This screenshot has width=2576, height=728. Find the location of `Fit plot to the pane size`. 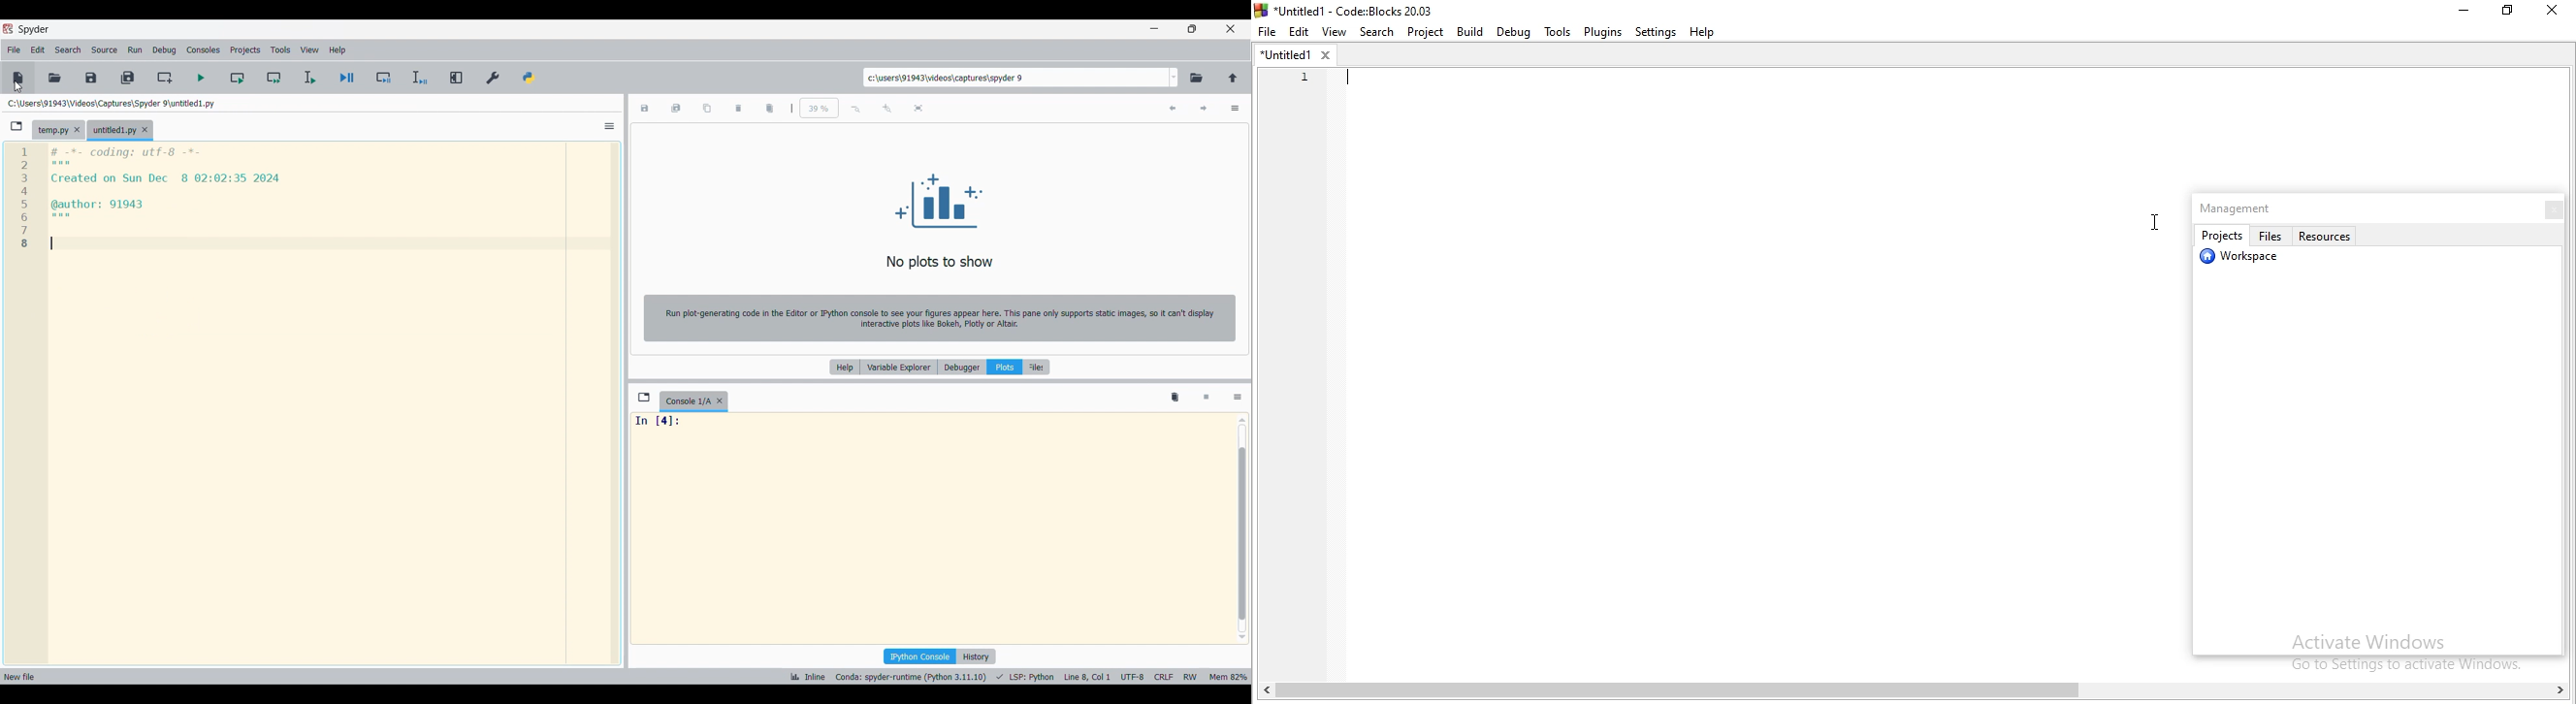

Fit plot to the pane size is located at coordinates (919, 108).